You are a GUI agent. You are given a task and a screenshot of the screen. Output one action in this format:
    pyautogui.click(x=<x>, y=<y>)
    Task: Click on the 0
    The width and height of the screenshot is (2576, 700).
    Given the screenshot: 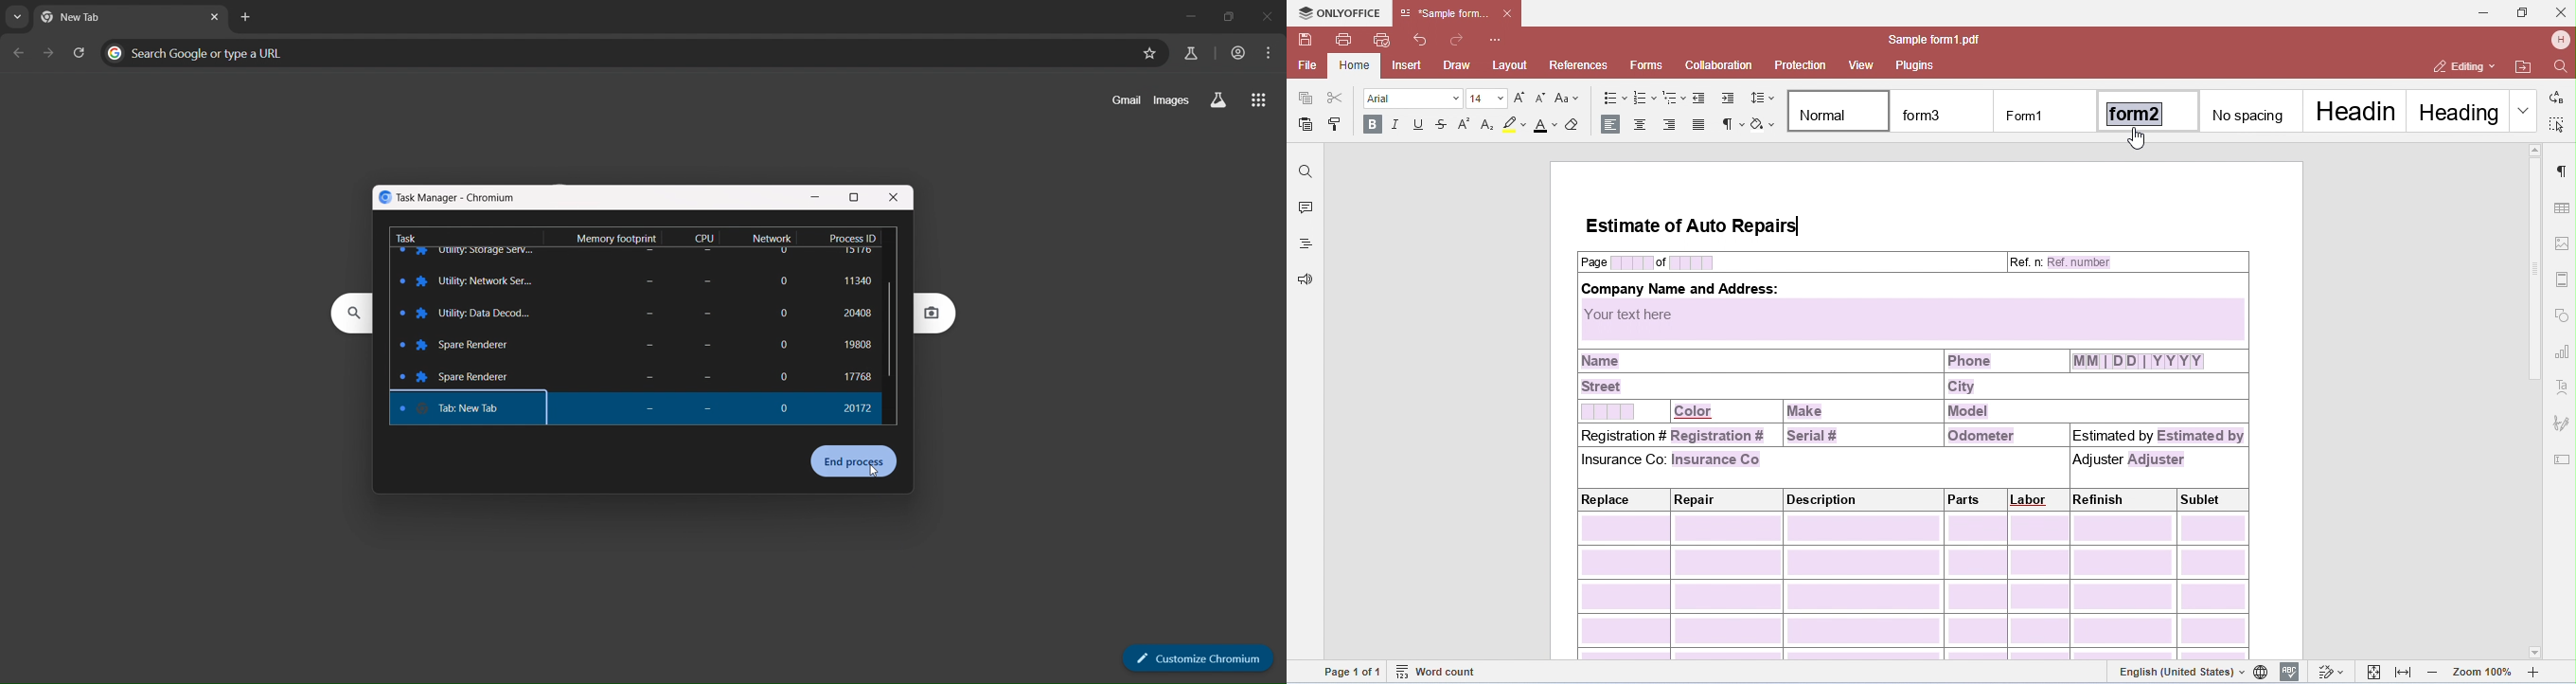 What is the action you would take?
    pyautogui.click(x=785, y=313)
    